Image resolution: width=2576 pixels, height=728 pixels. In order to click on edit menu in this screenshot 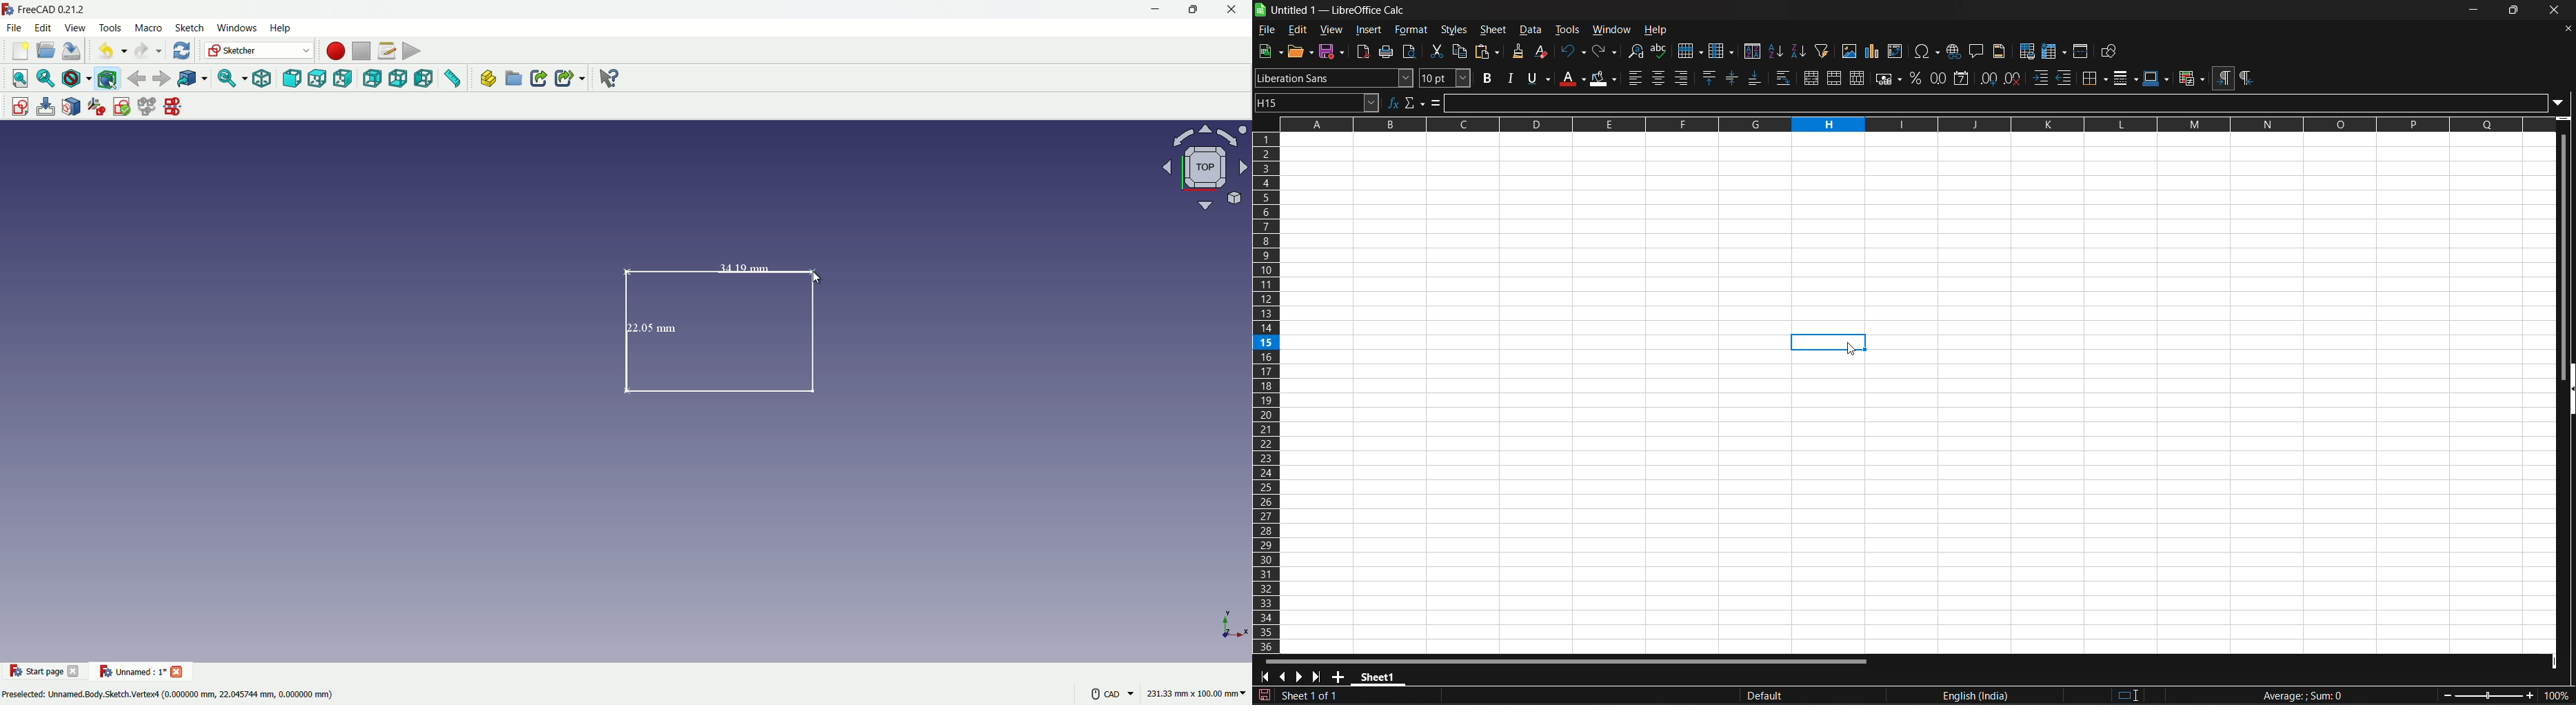, I will do `click(43, 27)`.